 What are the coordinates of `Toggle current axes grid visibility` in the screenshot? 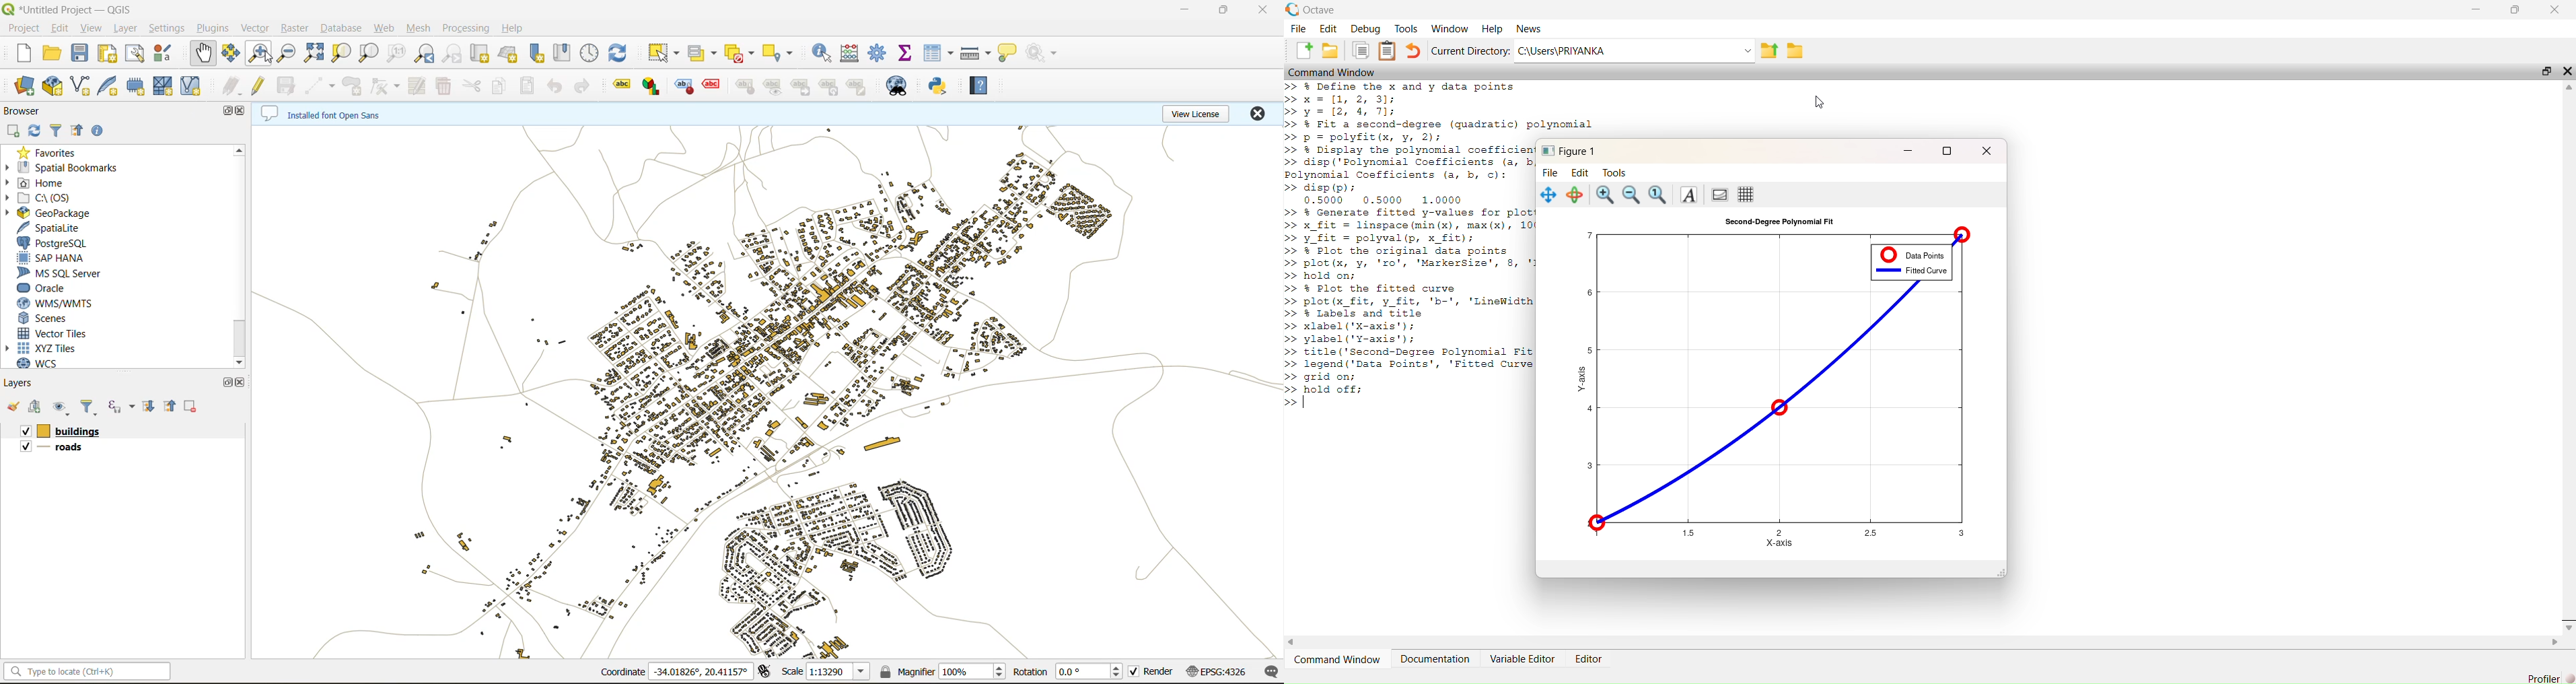 It's located at (1748, 195).